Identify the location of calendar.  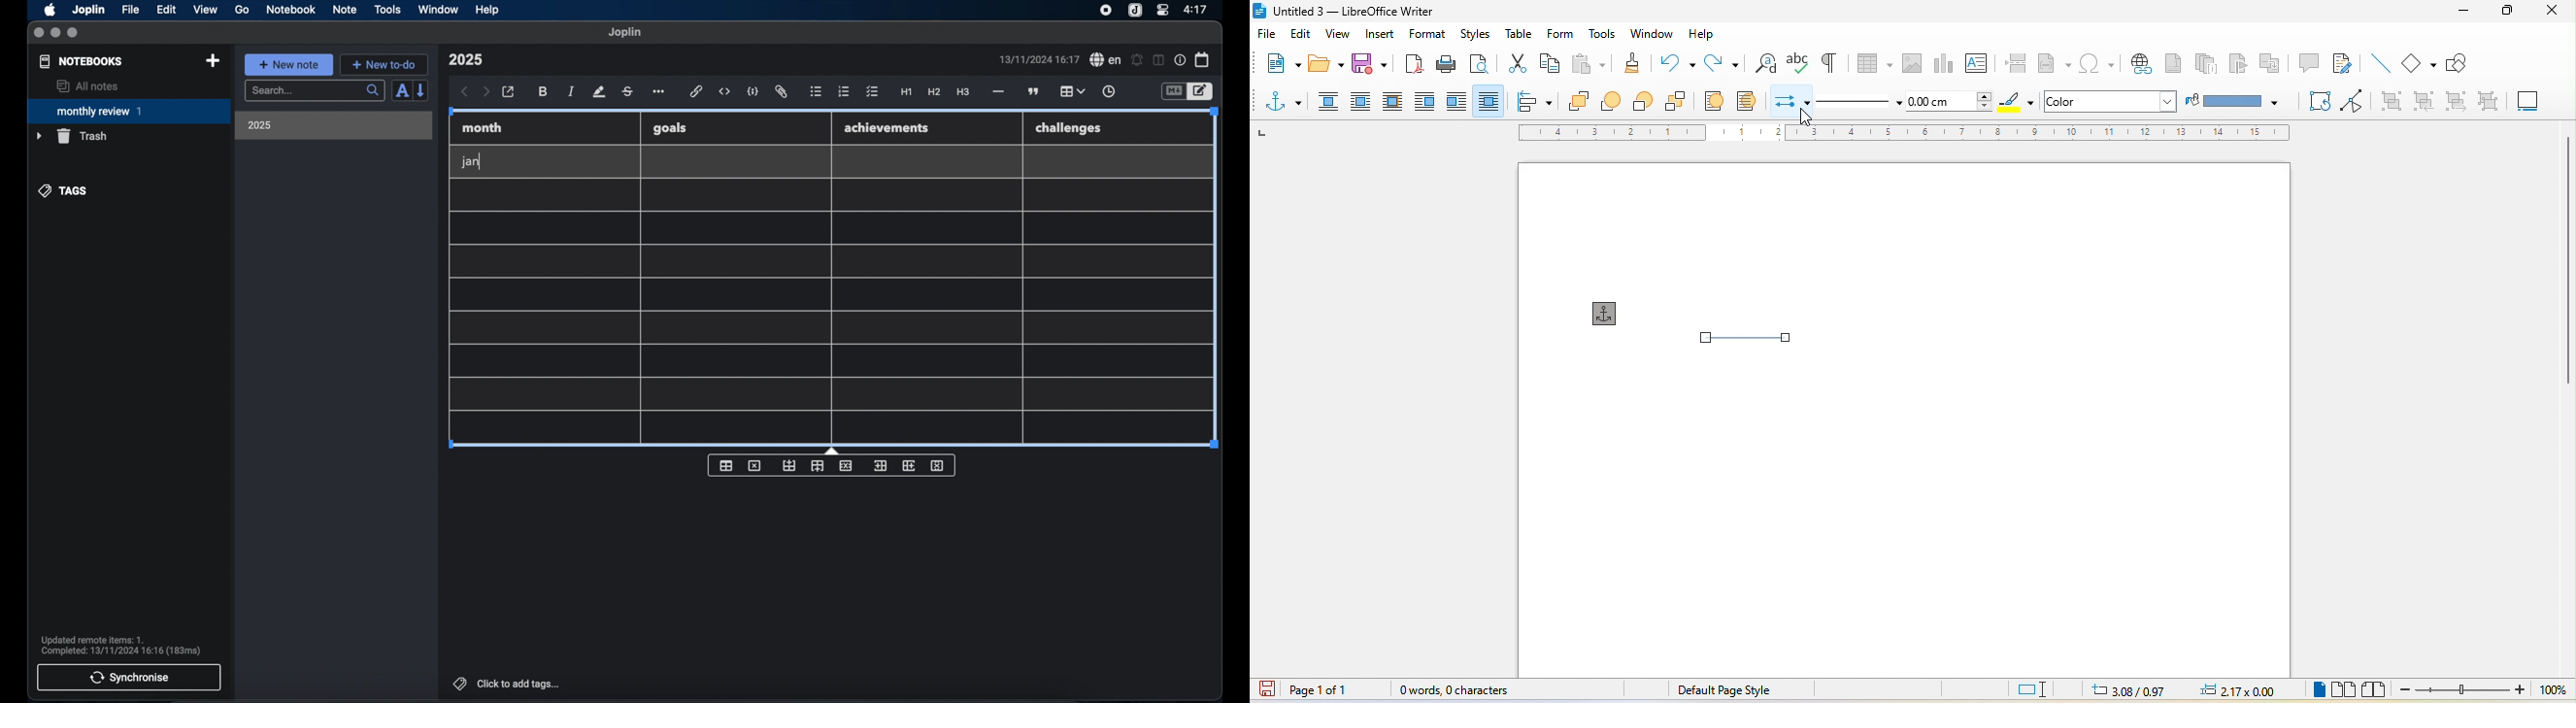
(1203, 59).